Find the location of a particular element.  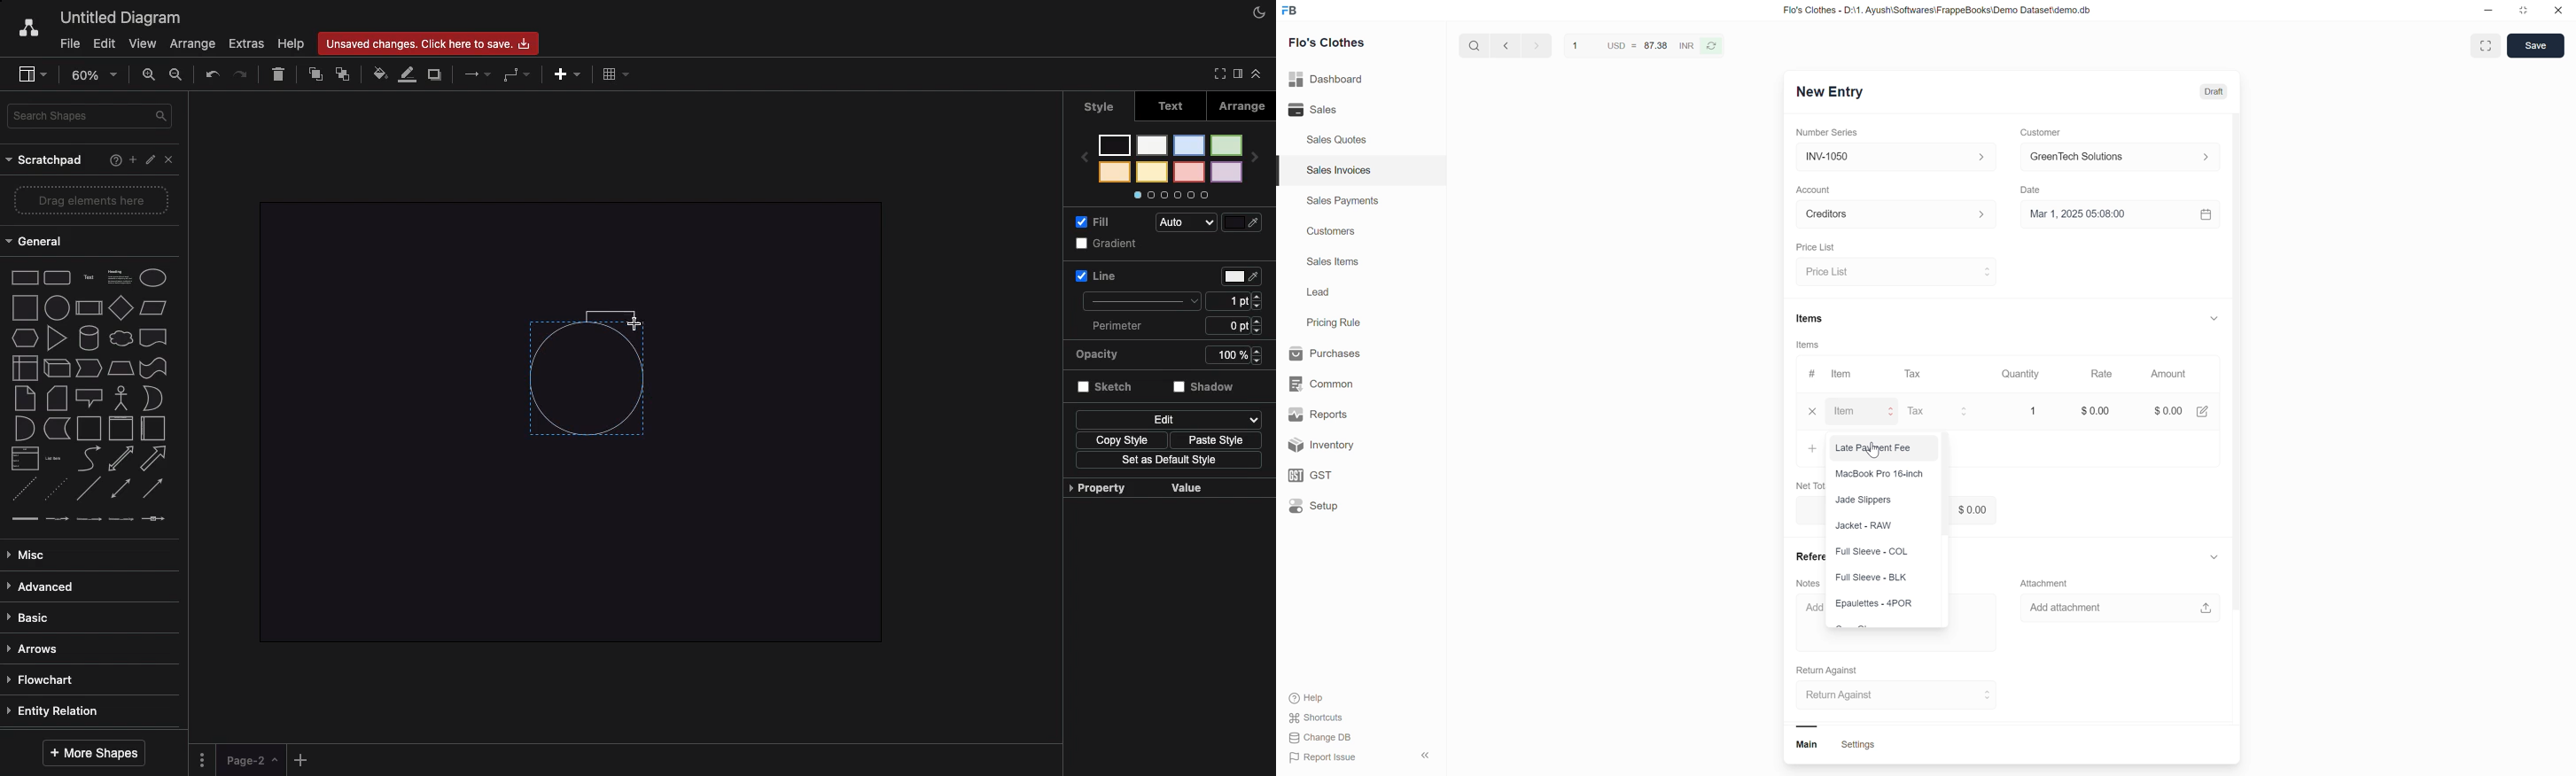

Customers is located at coordinates (1329, 233).